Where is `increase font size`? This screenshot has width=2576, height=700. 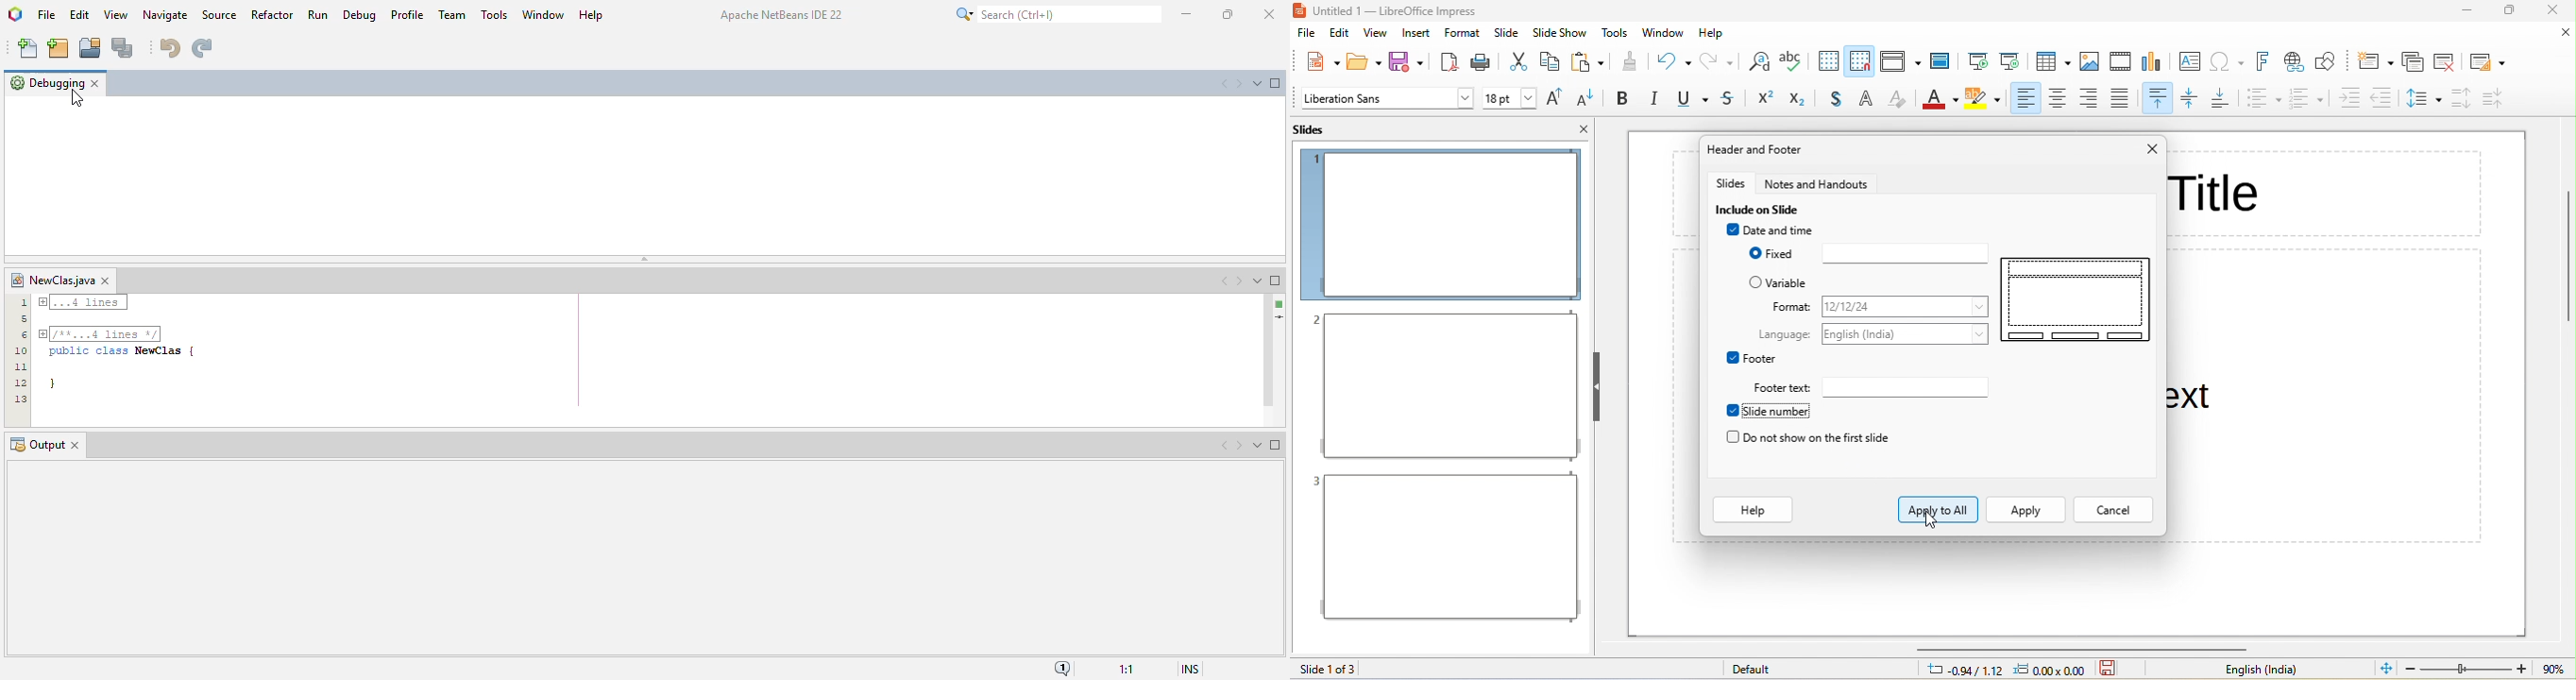 increase font size is located at coordinates (1557, 100).